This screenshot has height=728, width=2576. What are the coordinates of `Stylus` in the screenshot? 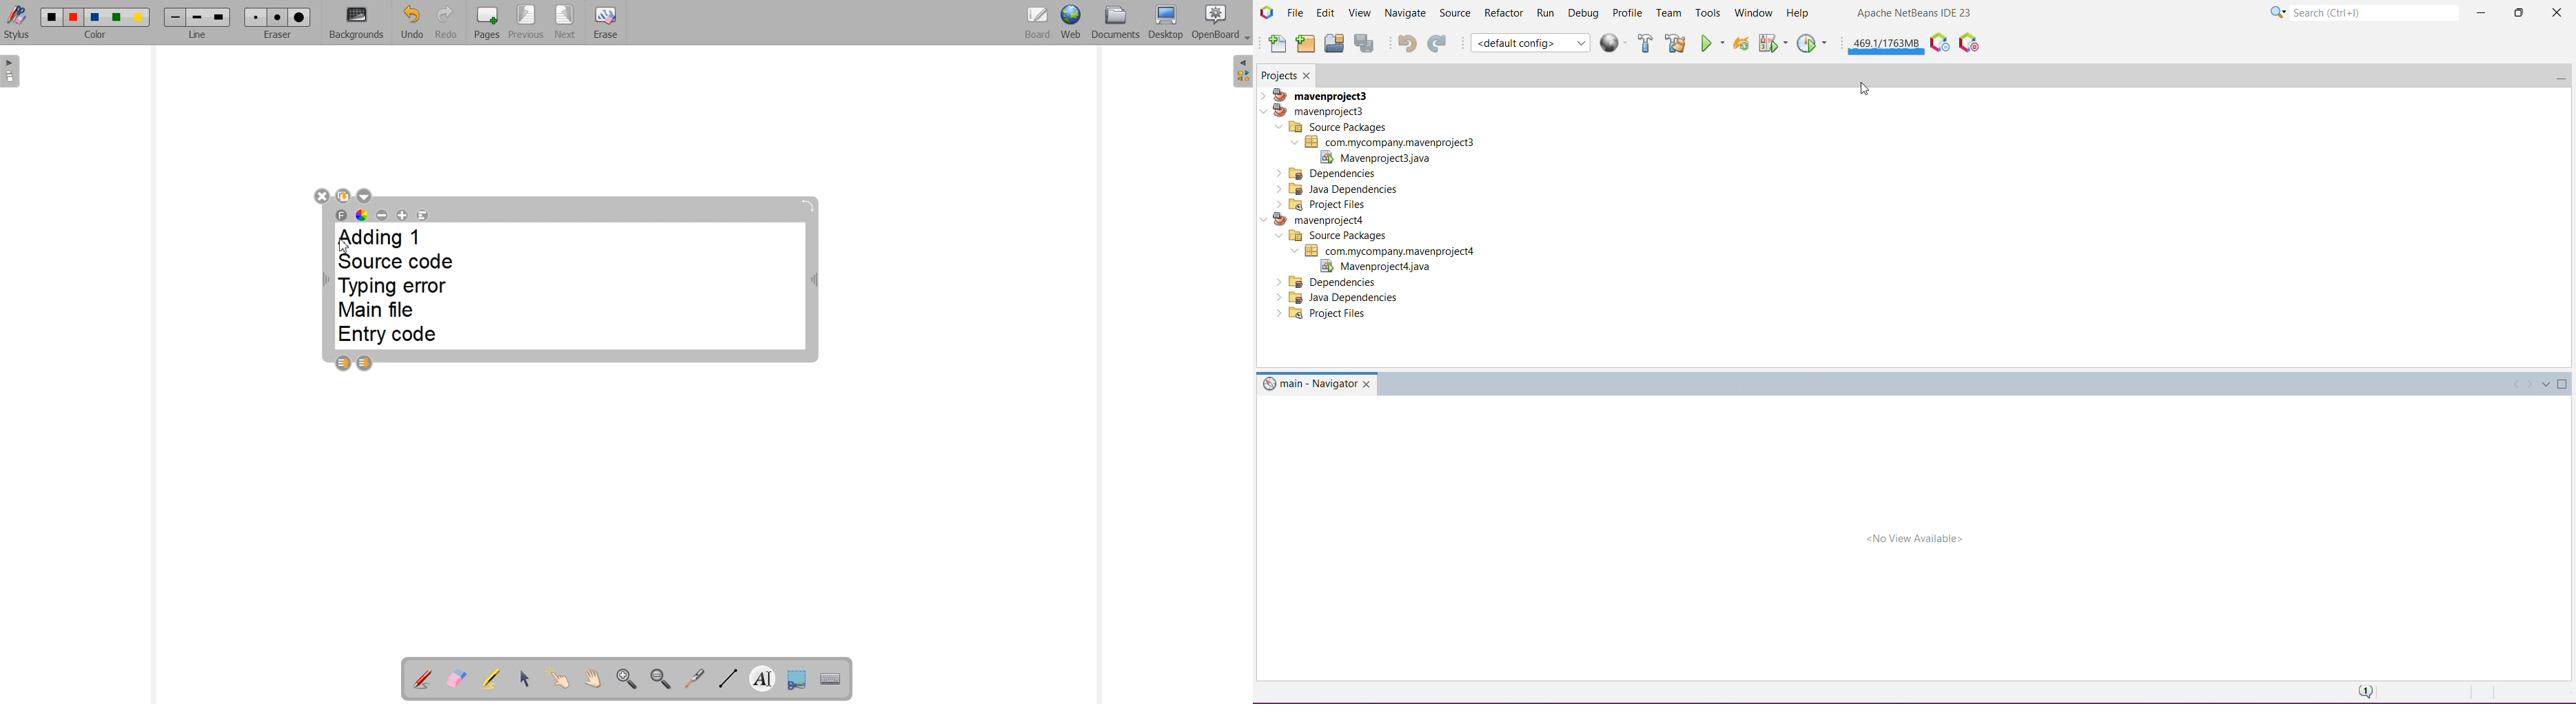 It's located at (17, 25).